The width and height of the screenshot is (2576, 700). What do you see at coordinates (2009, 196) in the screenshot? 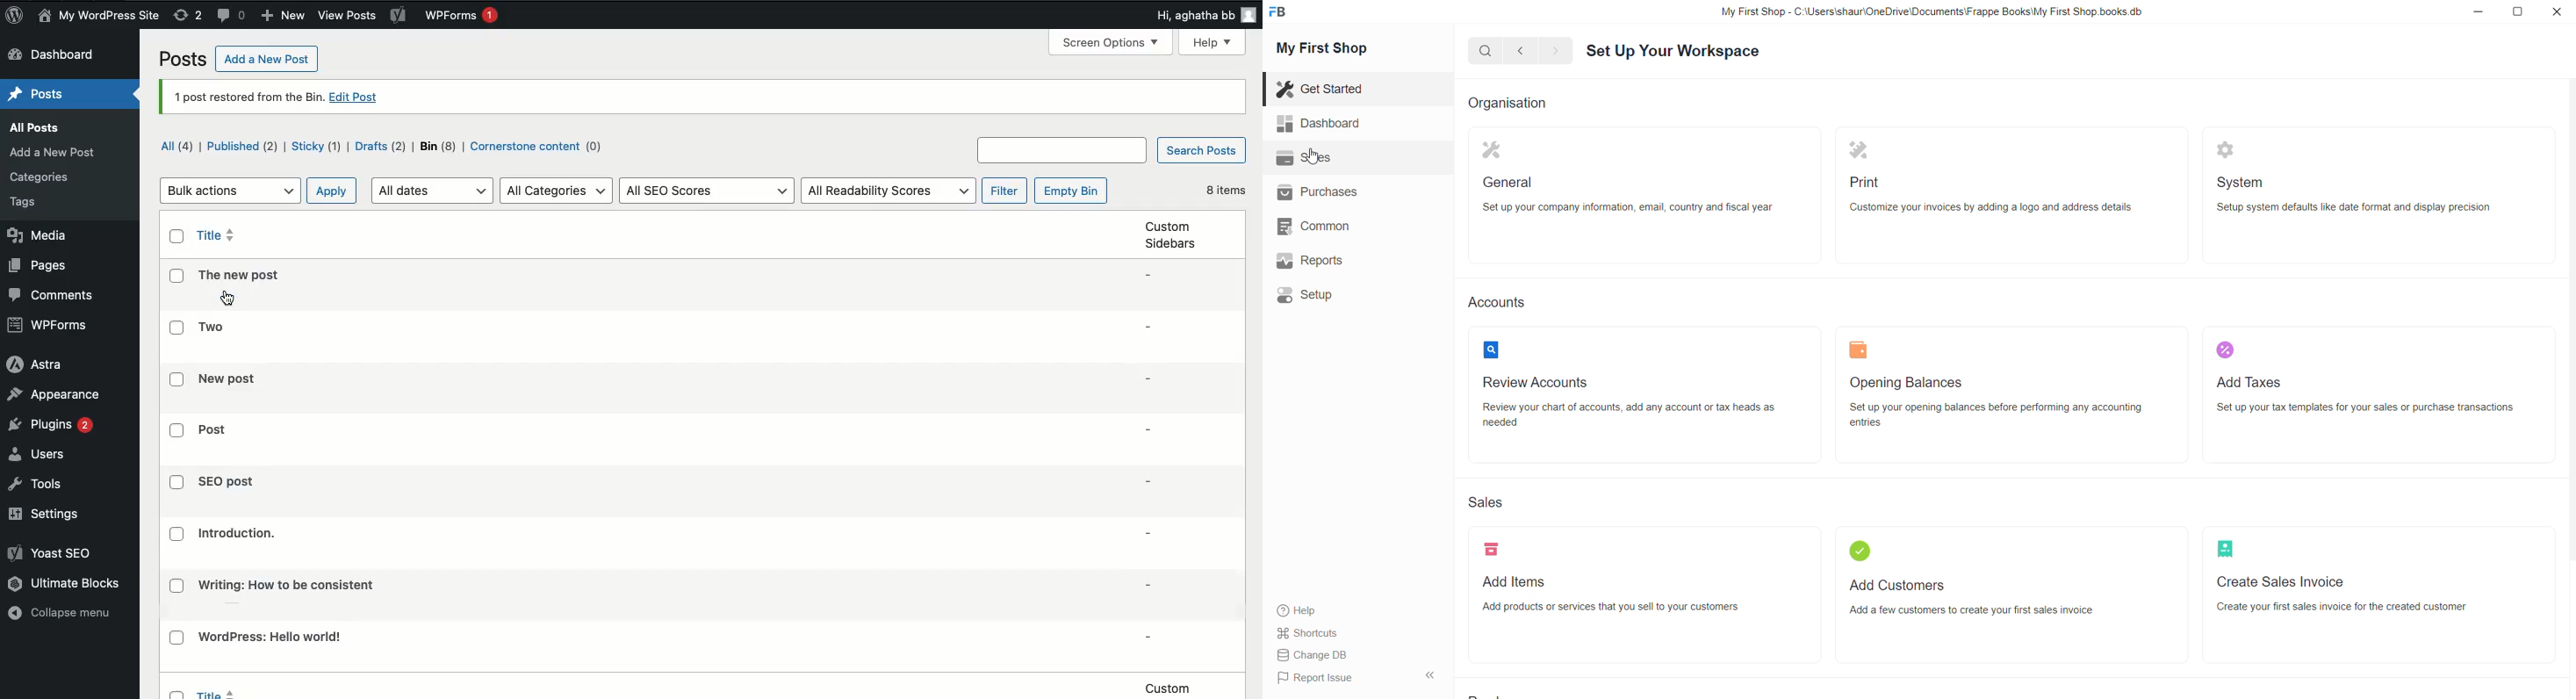
I see `Print ` at bounding box center [2009, 196].